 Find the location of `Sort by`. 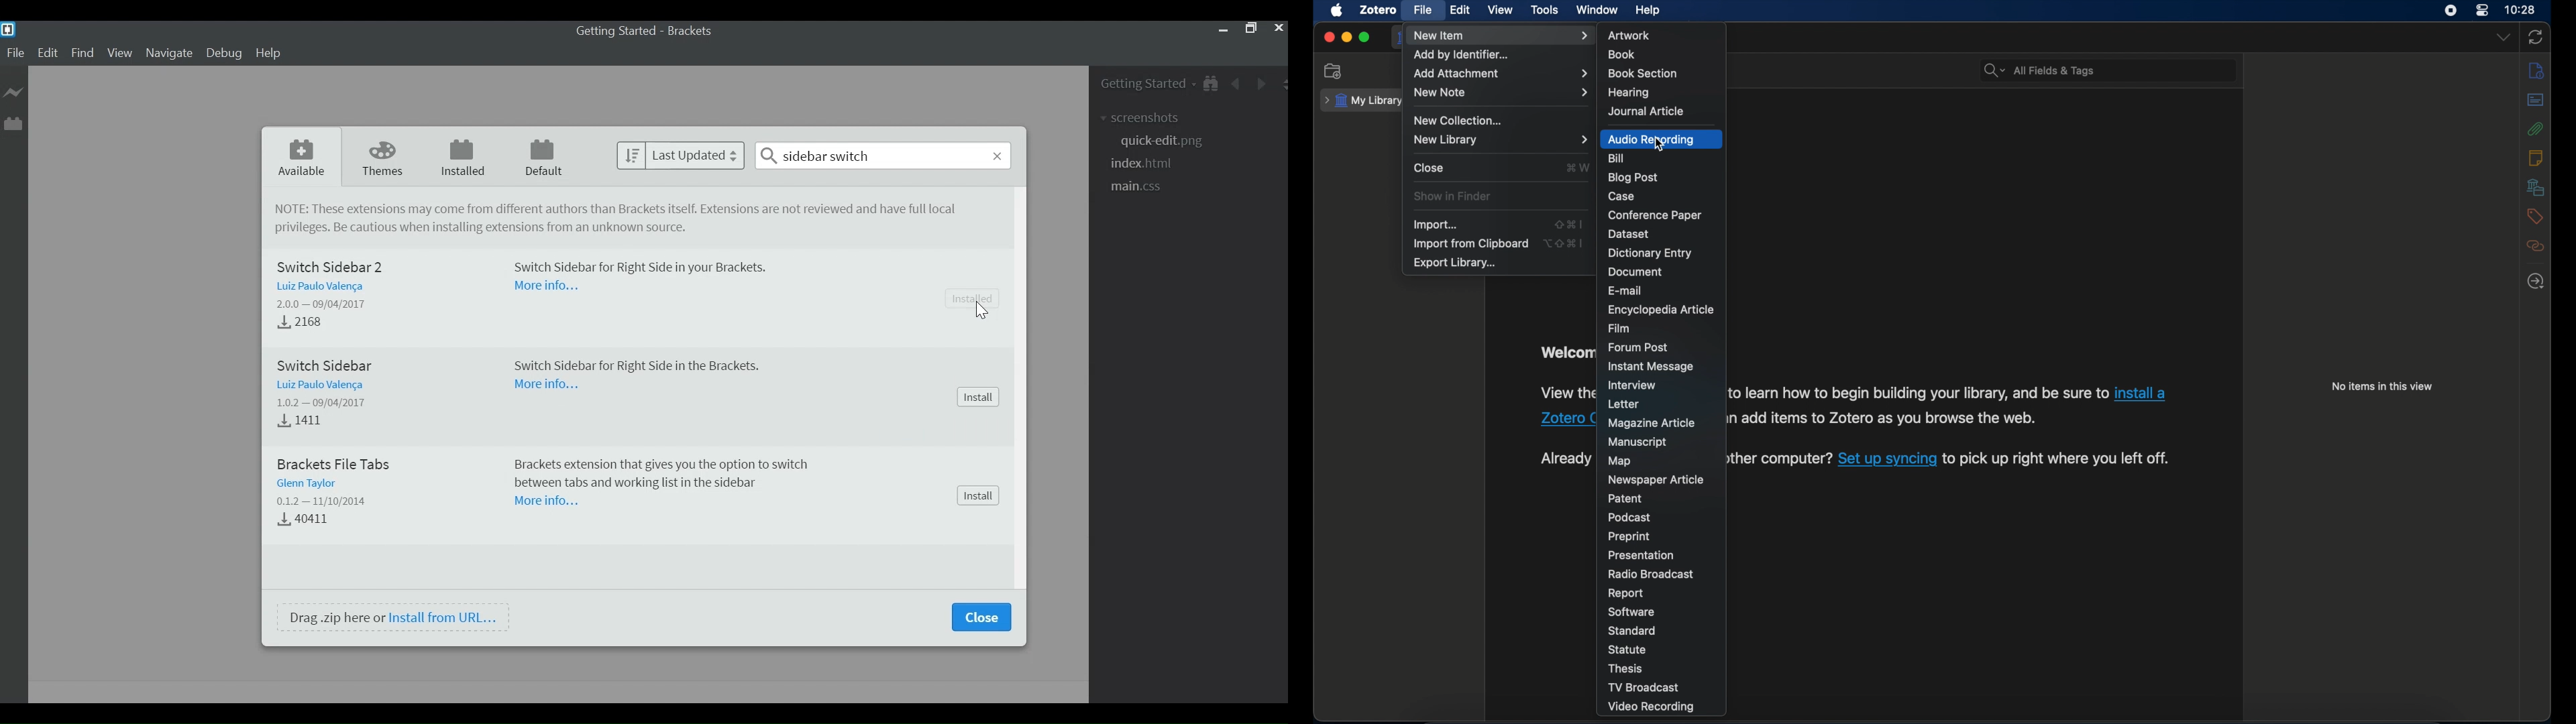

Sort by is located at coordinates (681, 154).